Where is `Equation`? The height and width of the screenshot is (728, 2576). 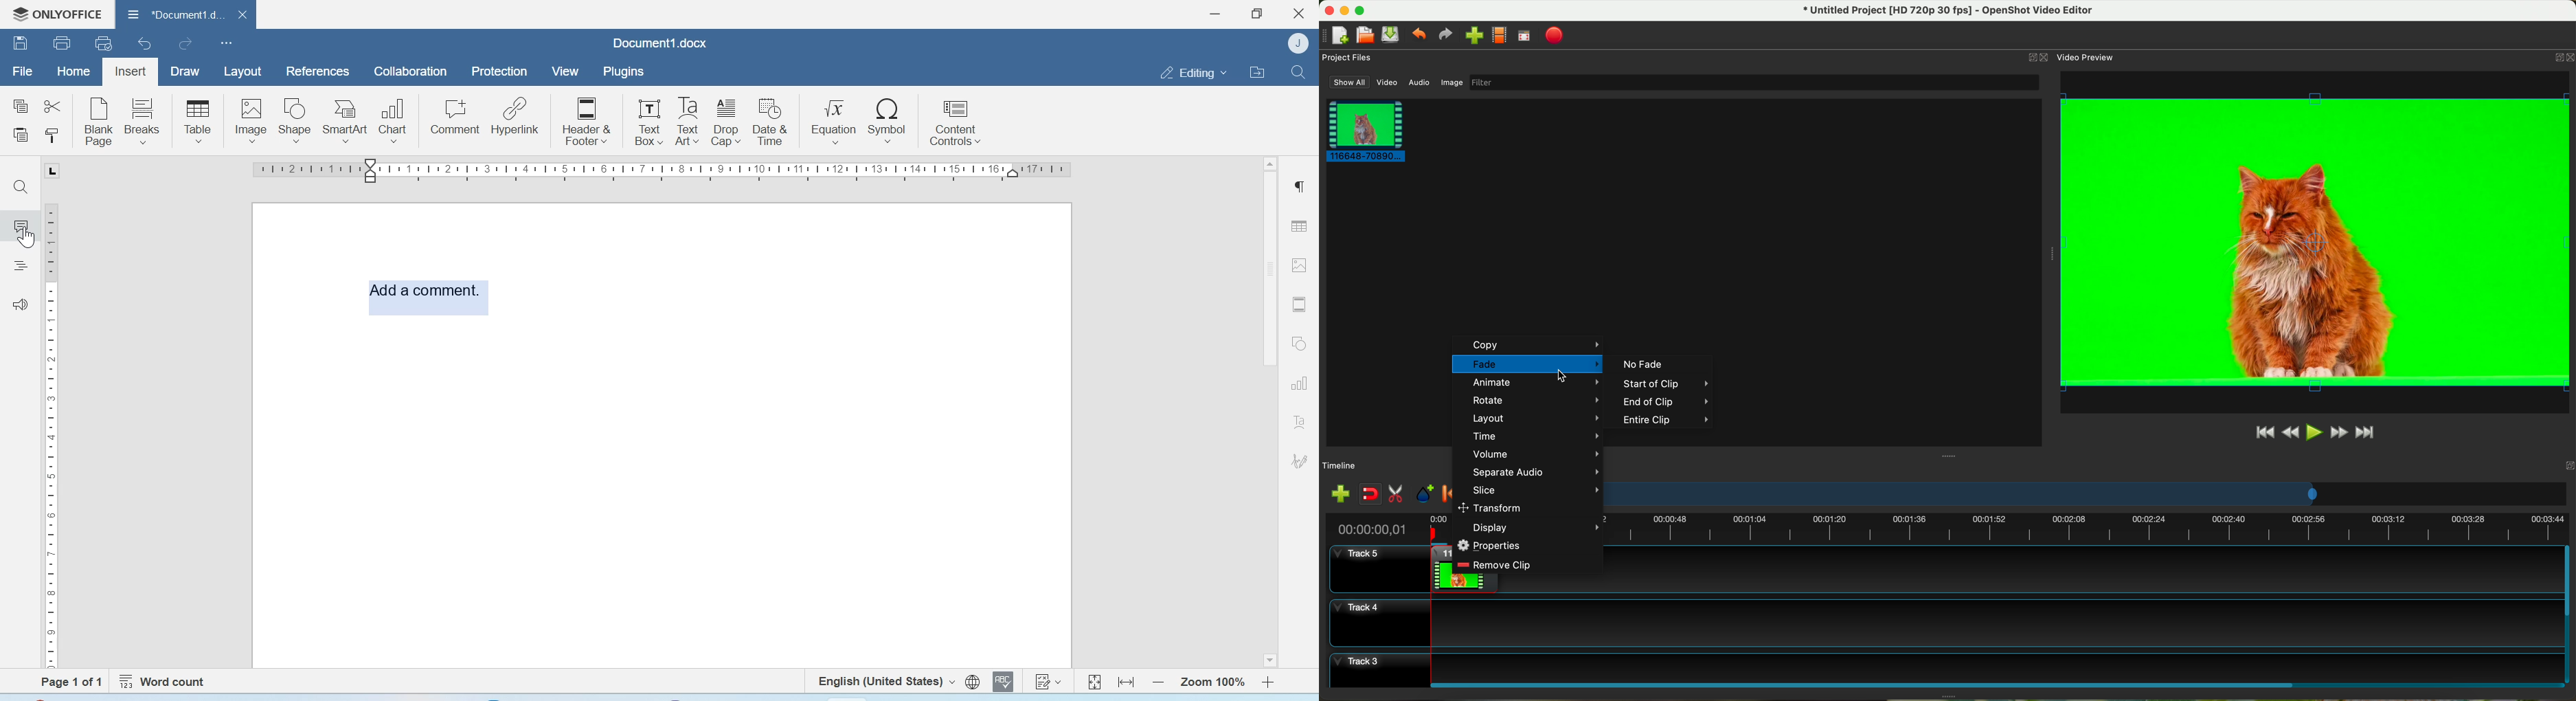 Equation is located at coordinates (834, 120).